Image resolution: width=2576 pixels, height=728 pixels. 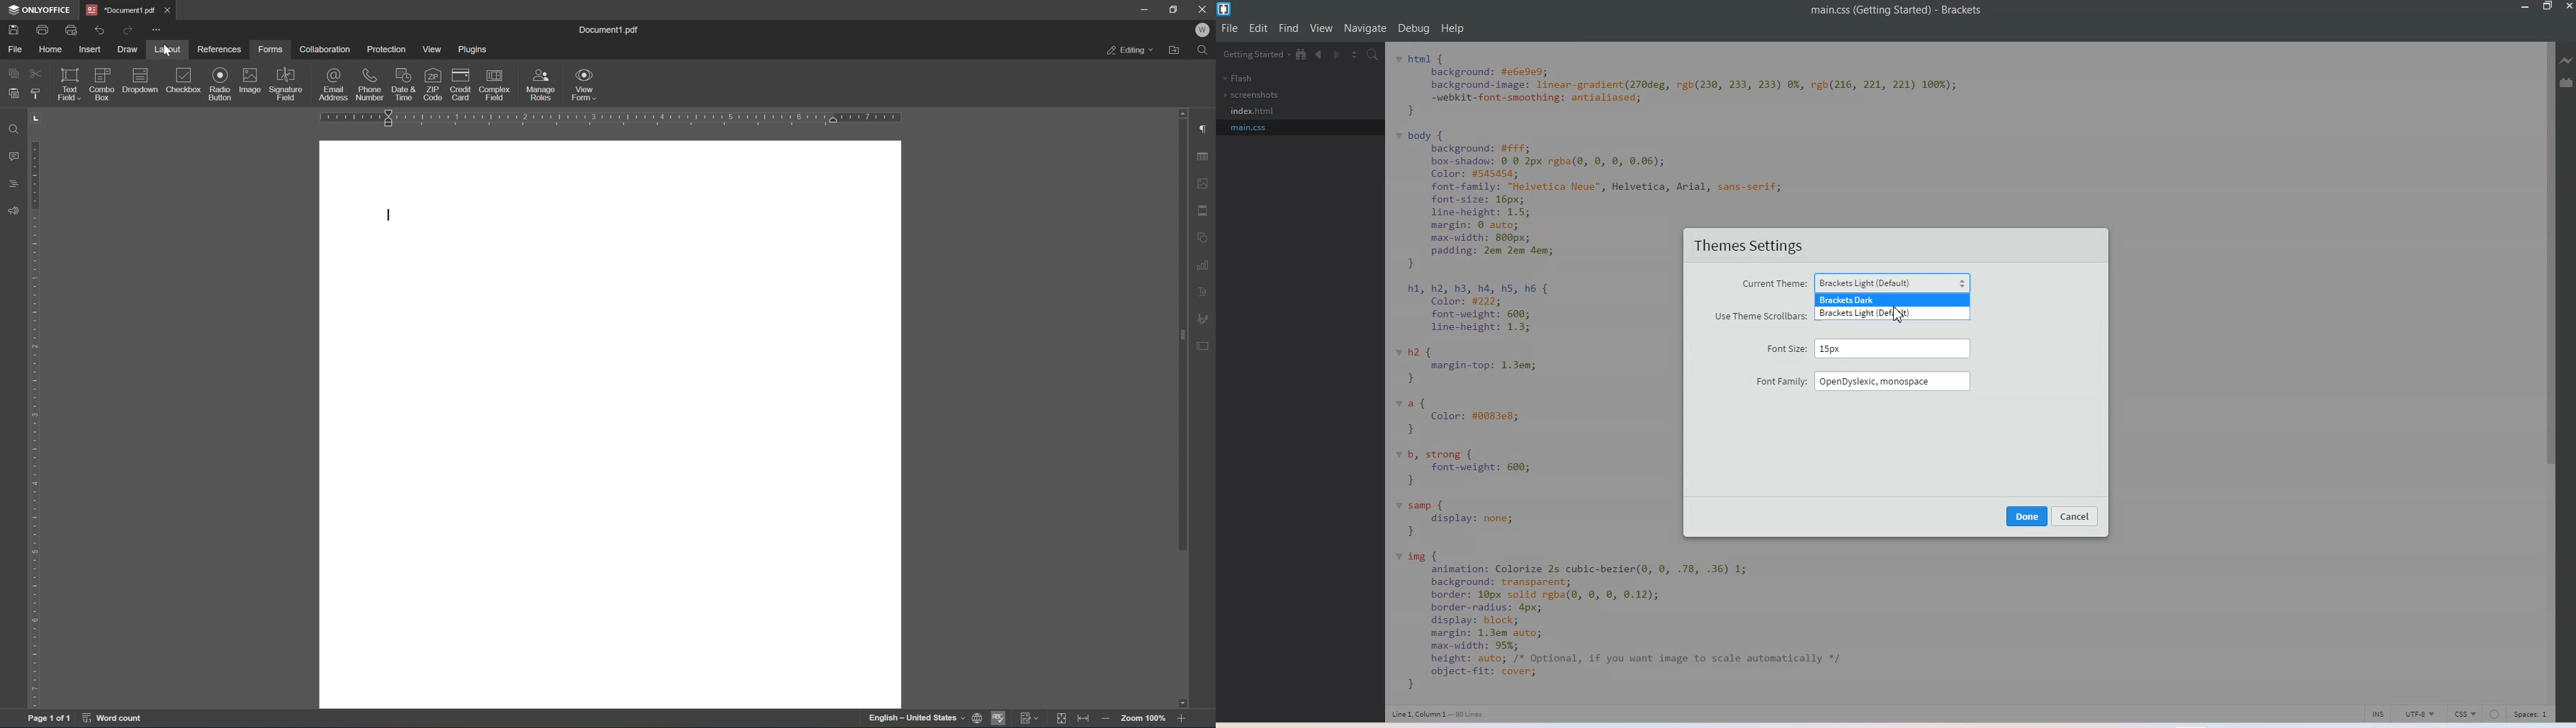 What do you see at coordinates (1758, 315) in the screenshot?
I see `Use theme scroll bars` at bounding box center [1758, 315].